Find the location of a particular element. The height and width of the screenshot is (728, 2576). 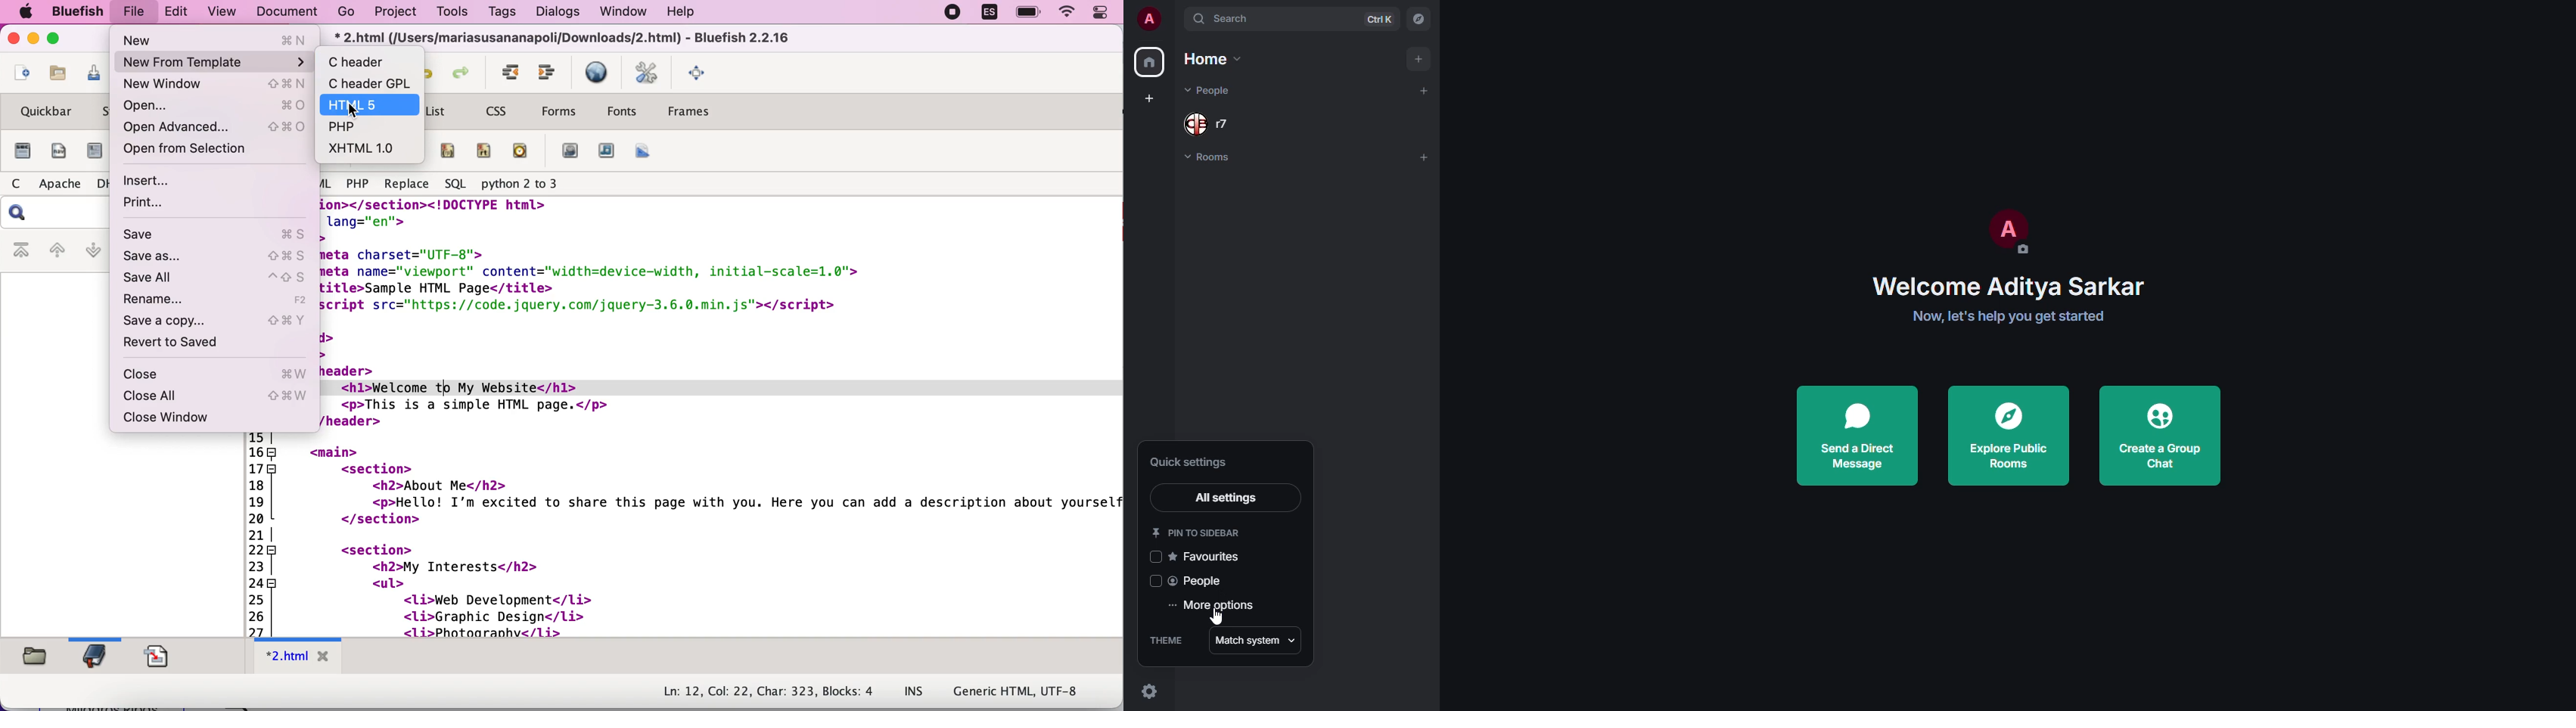

panel control is located at coordinates (1104, 14).